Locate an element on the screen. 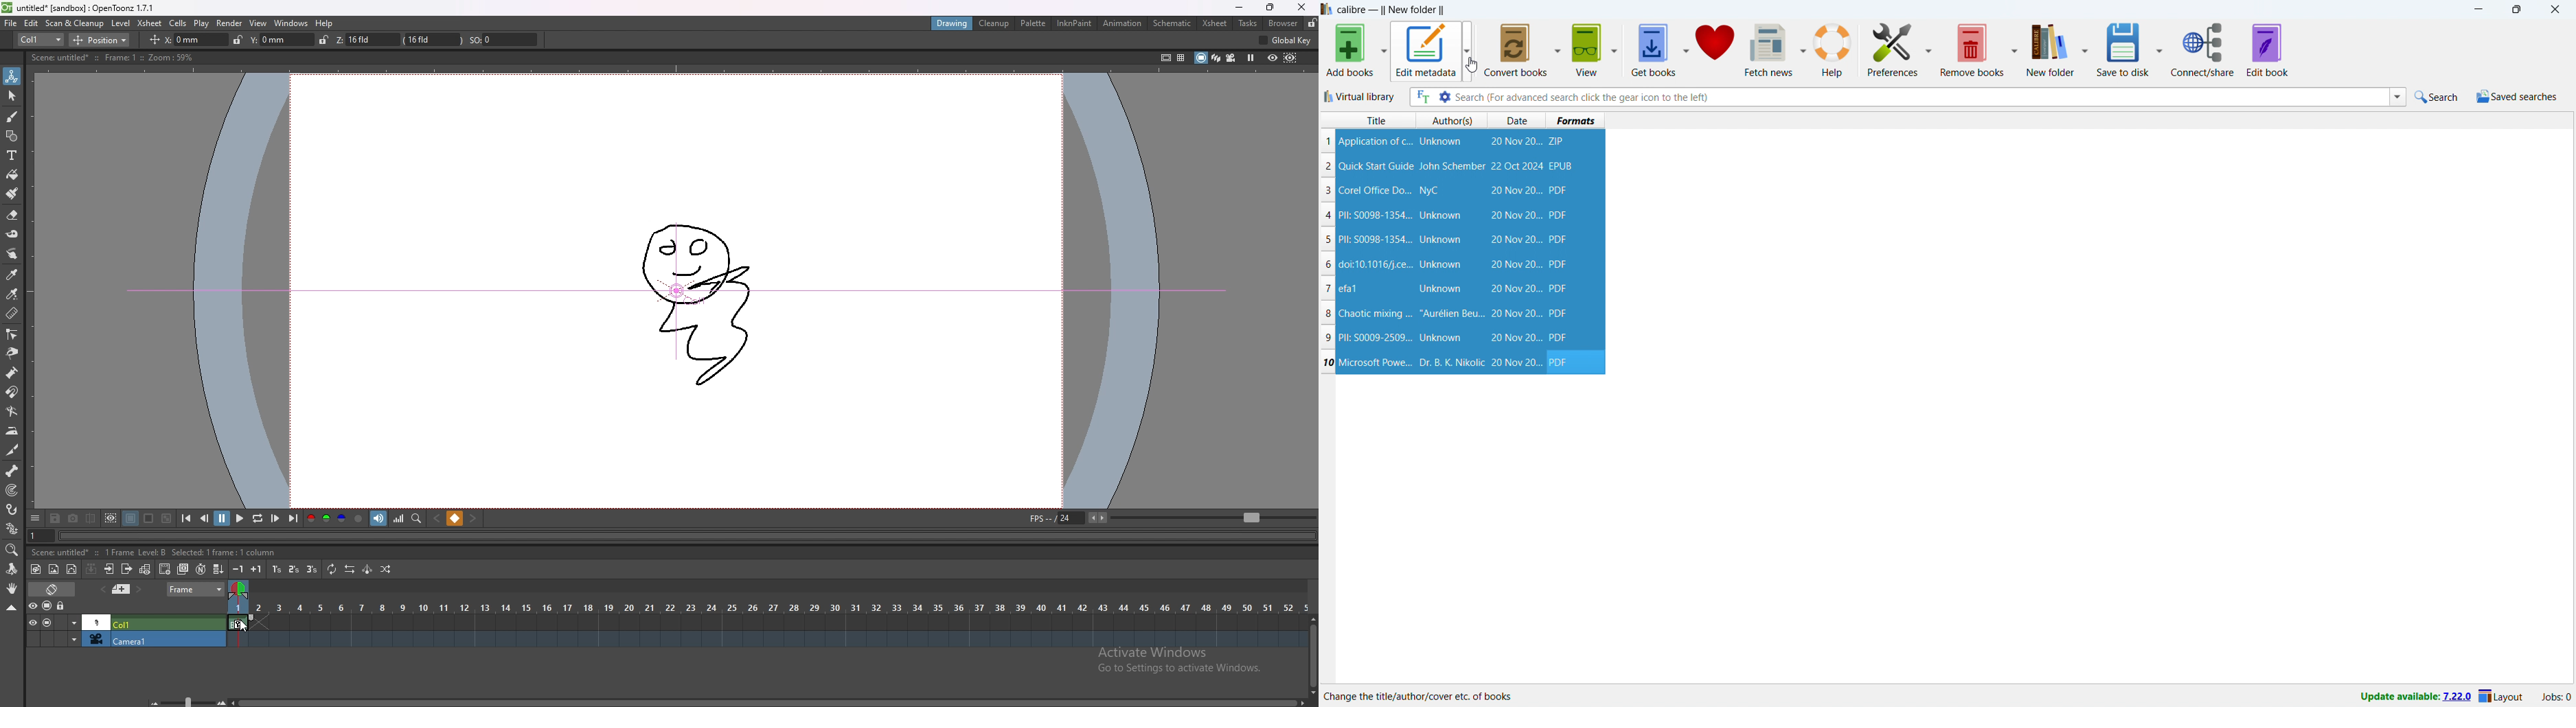  safe area is located at coordinates (1164, 57).